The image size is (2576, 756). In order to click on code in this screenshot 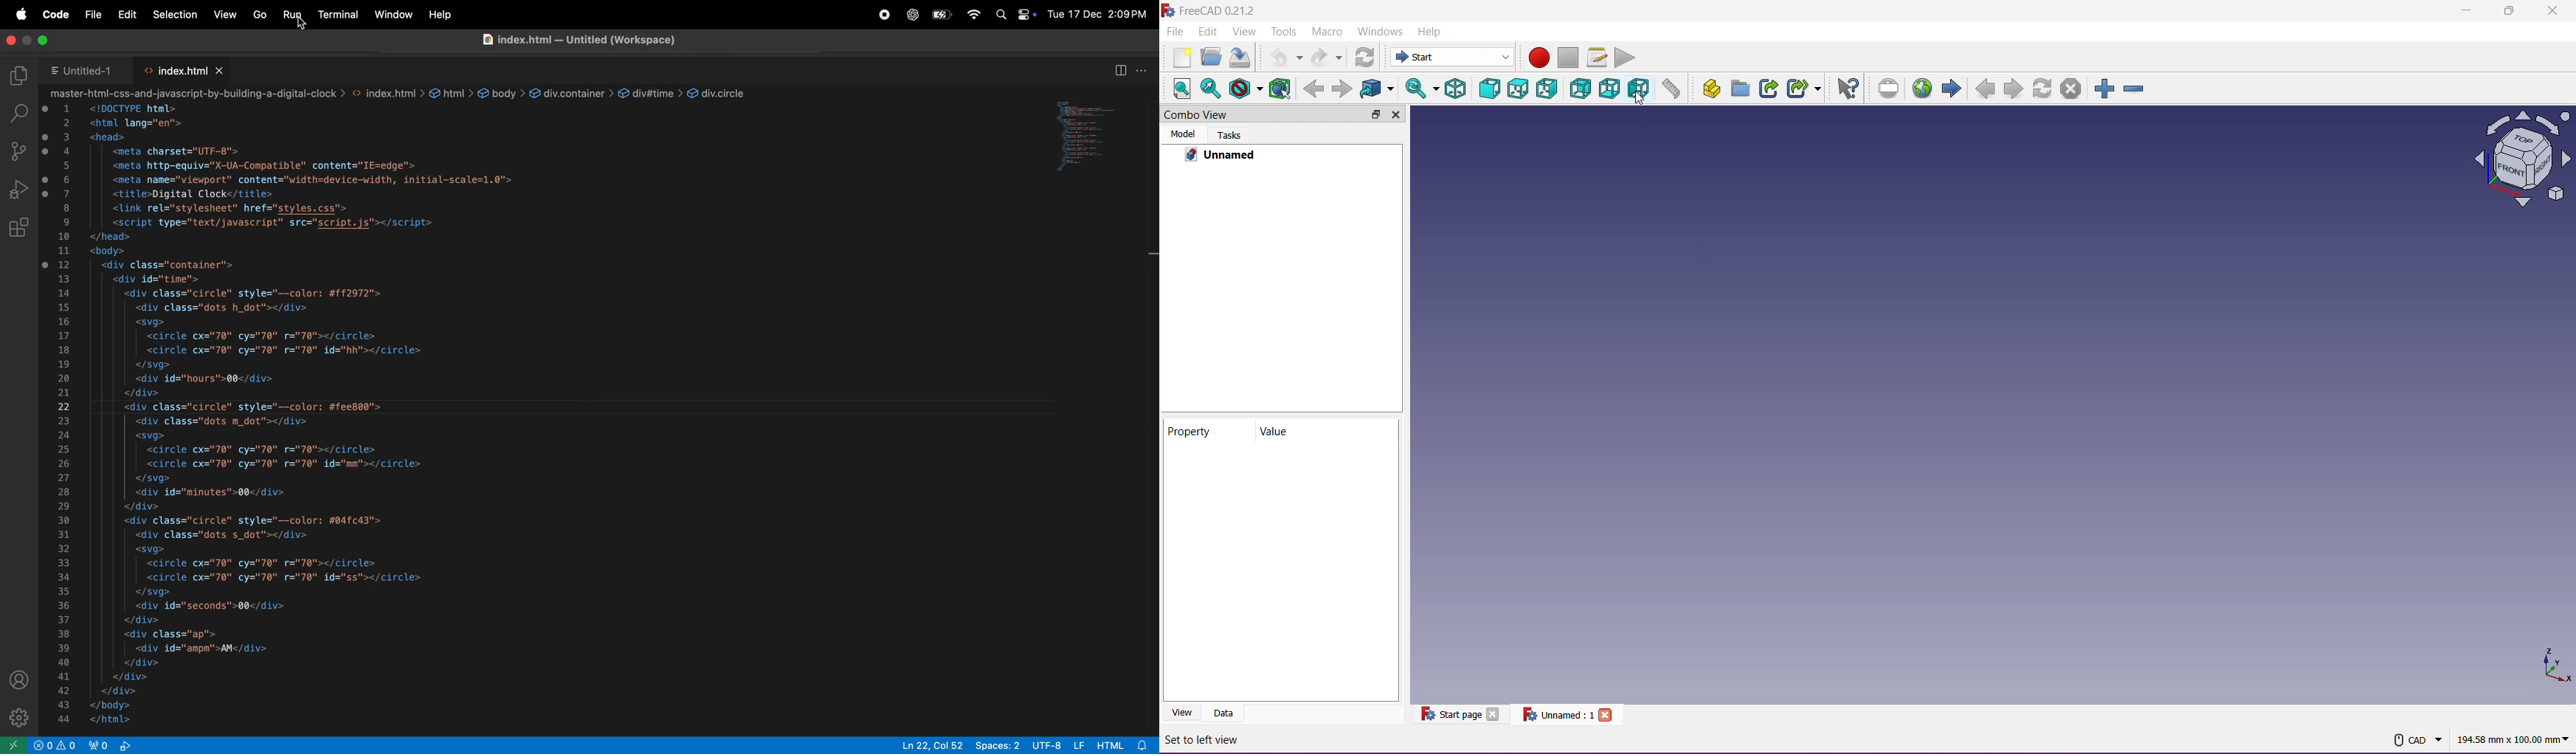, I will do `click(54, 15)`.